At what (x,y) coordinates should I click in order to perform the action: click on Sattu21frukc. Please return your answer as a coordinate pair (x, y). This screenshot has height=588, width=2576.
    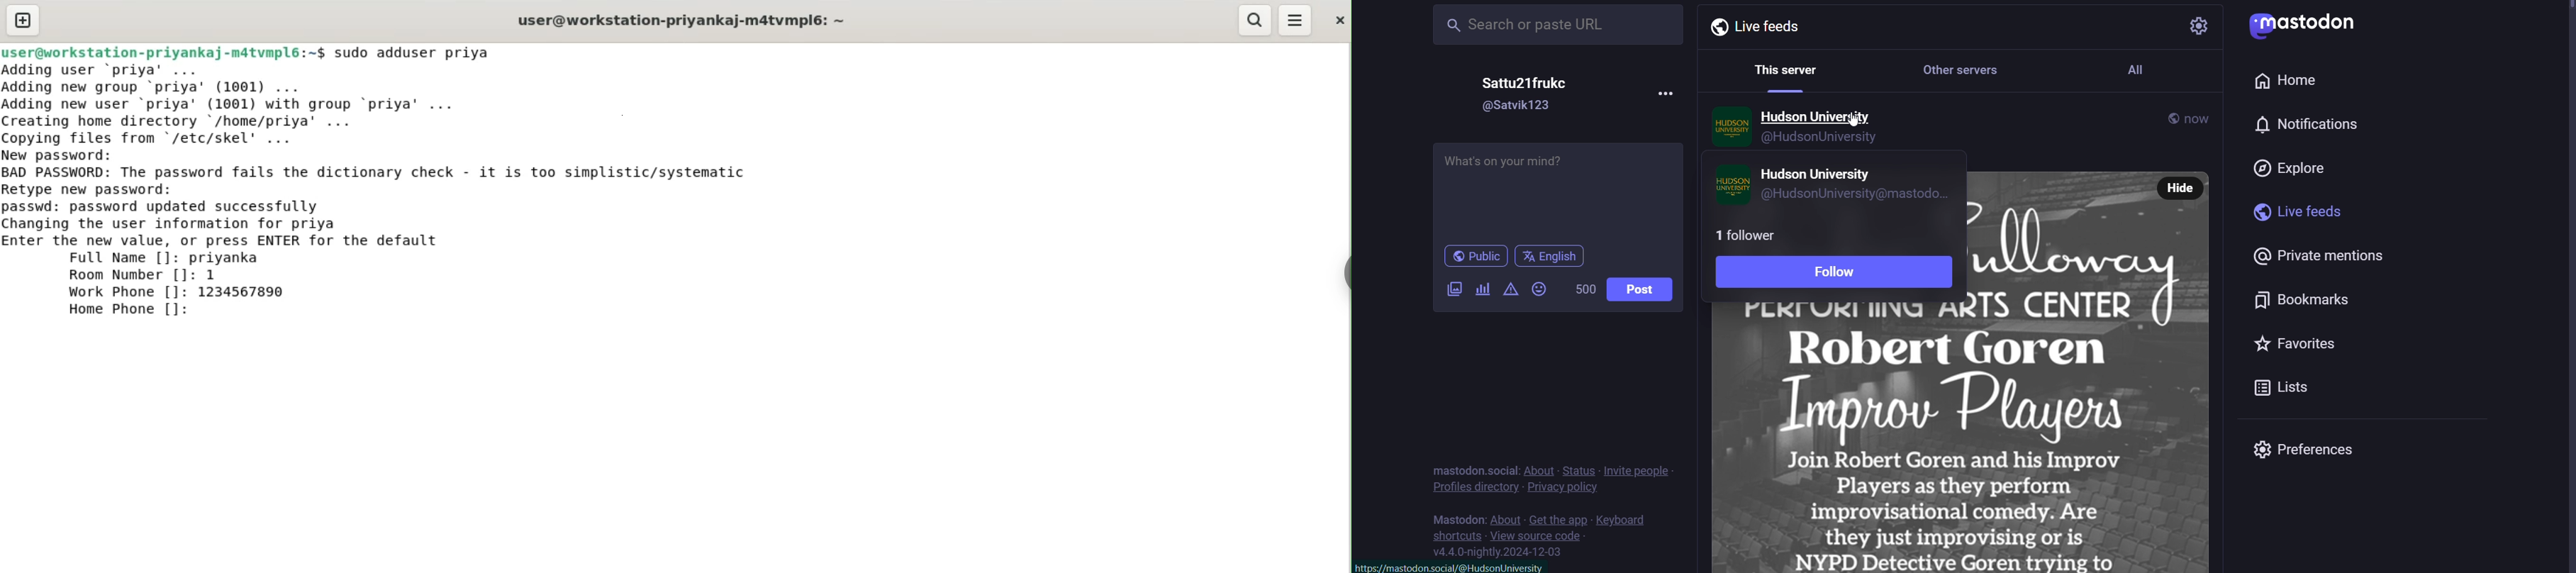
    Looking at the image, I should click on (1539, 82).